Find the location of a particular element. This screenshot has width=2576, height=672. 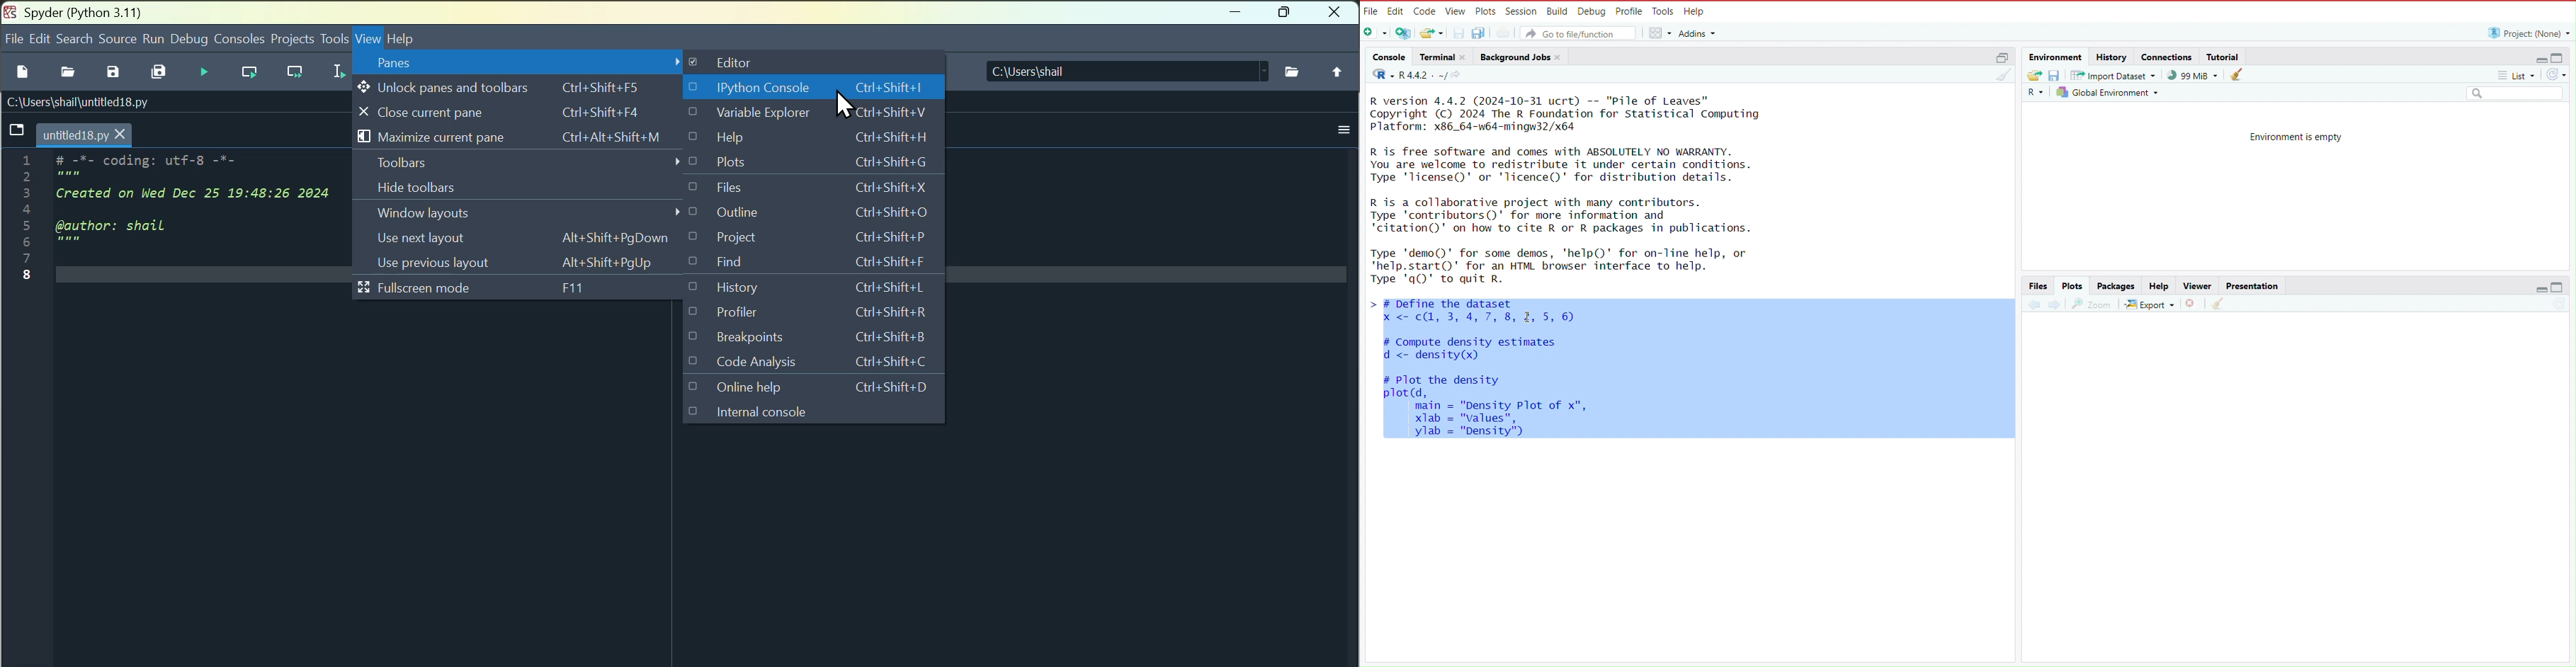

minimize is located at coordinates (2536, 56).